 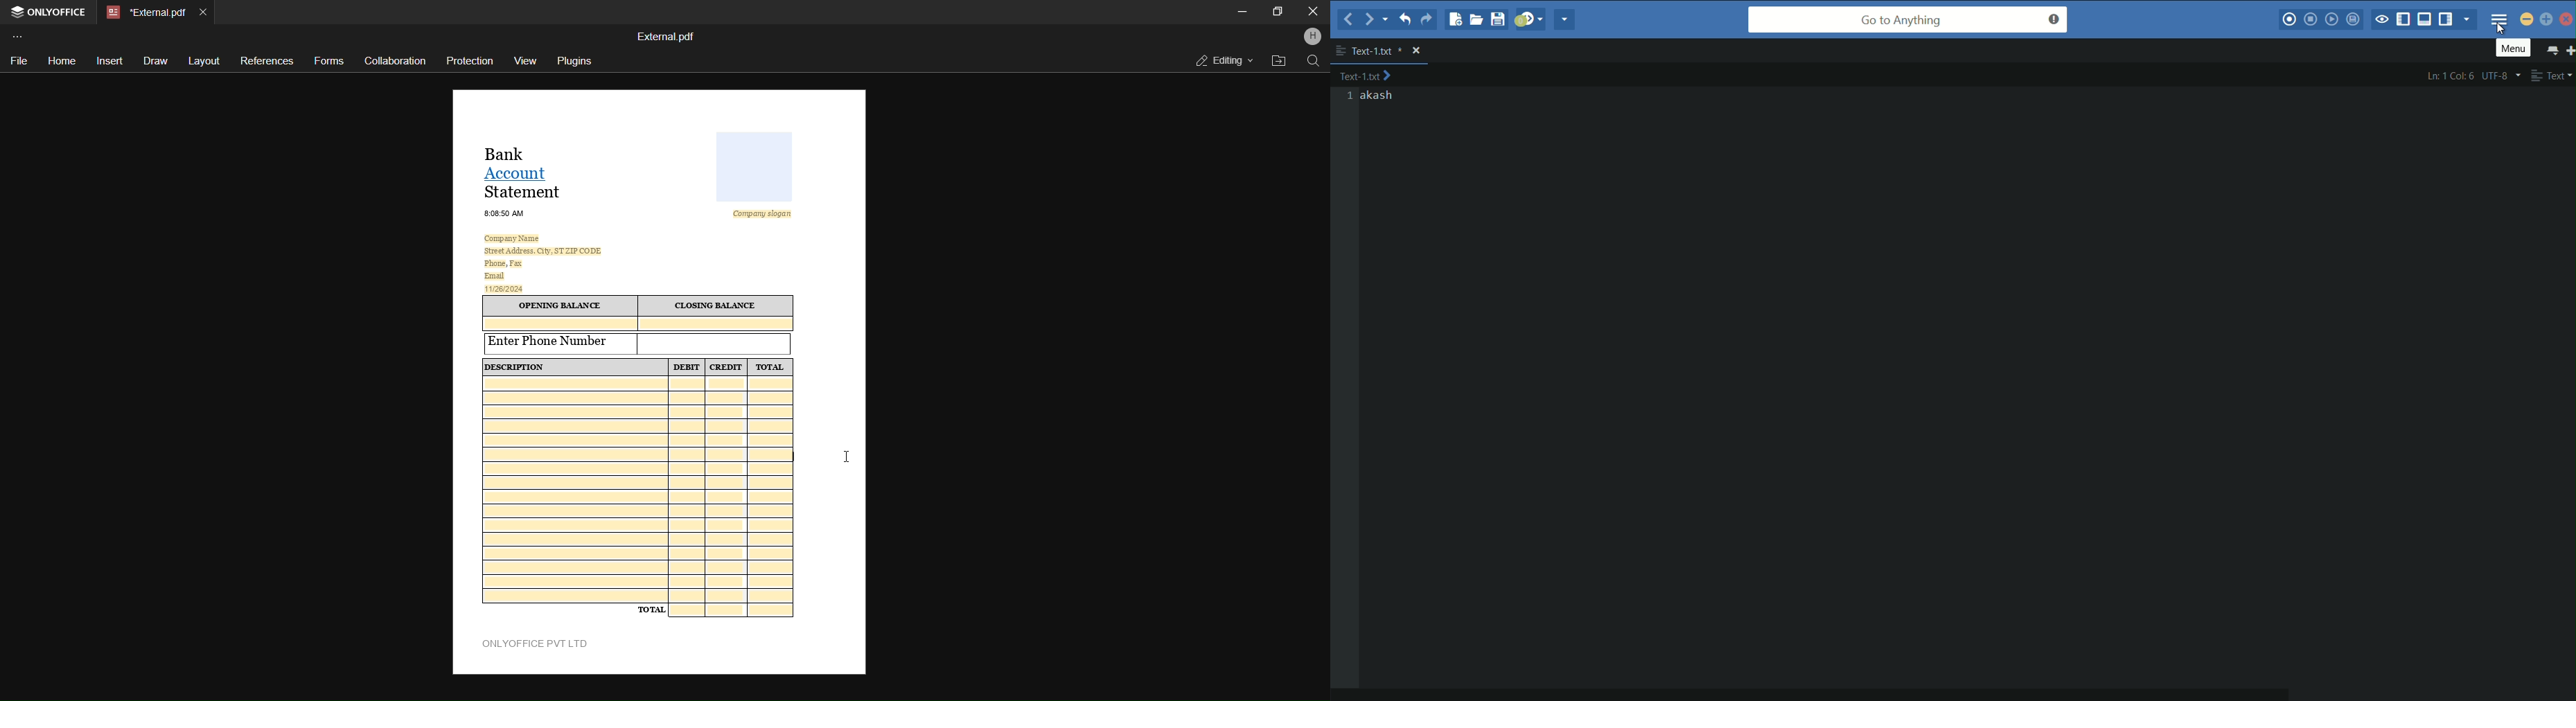 I want to click on maximize, so click(x=1278, y=10).